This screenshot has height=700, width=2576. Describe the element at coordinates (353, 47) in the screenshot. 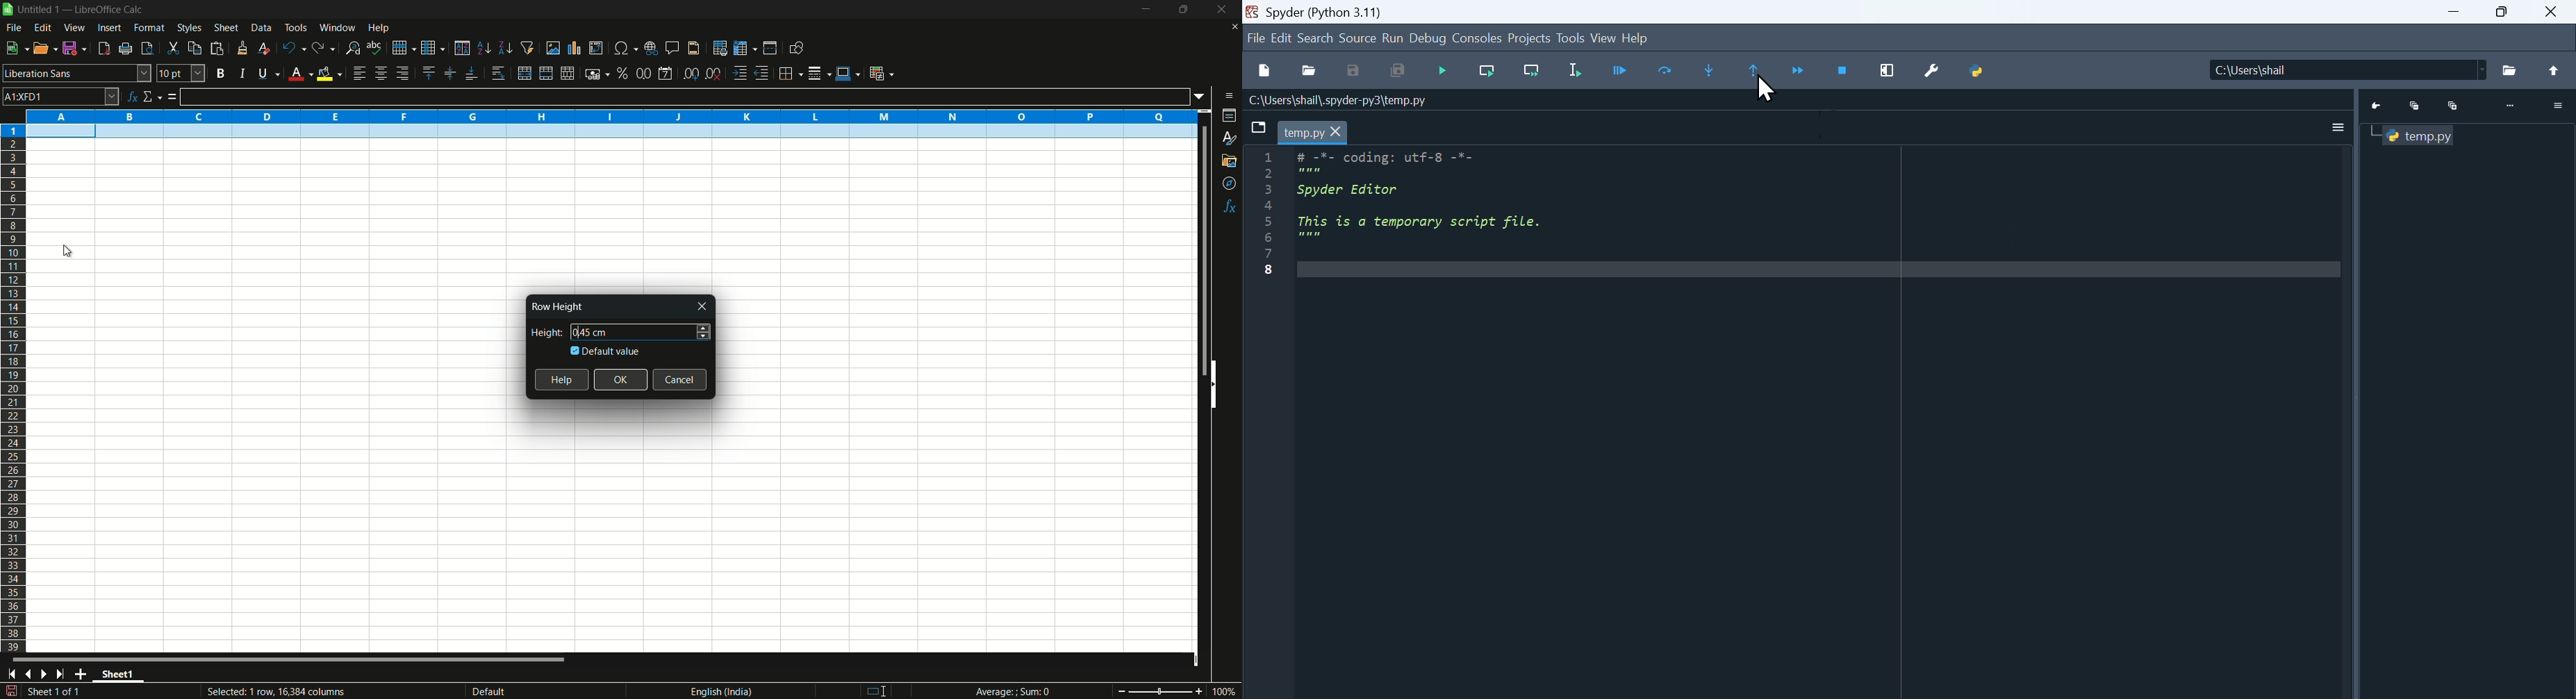

I see `find and replace` at that location.